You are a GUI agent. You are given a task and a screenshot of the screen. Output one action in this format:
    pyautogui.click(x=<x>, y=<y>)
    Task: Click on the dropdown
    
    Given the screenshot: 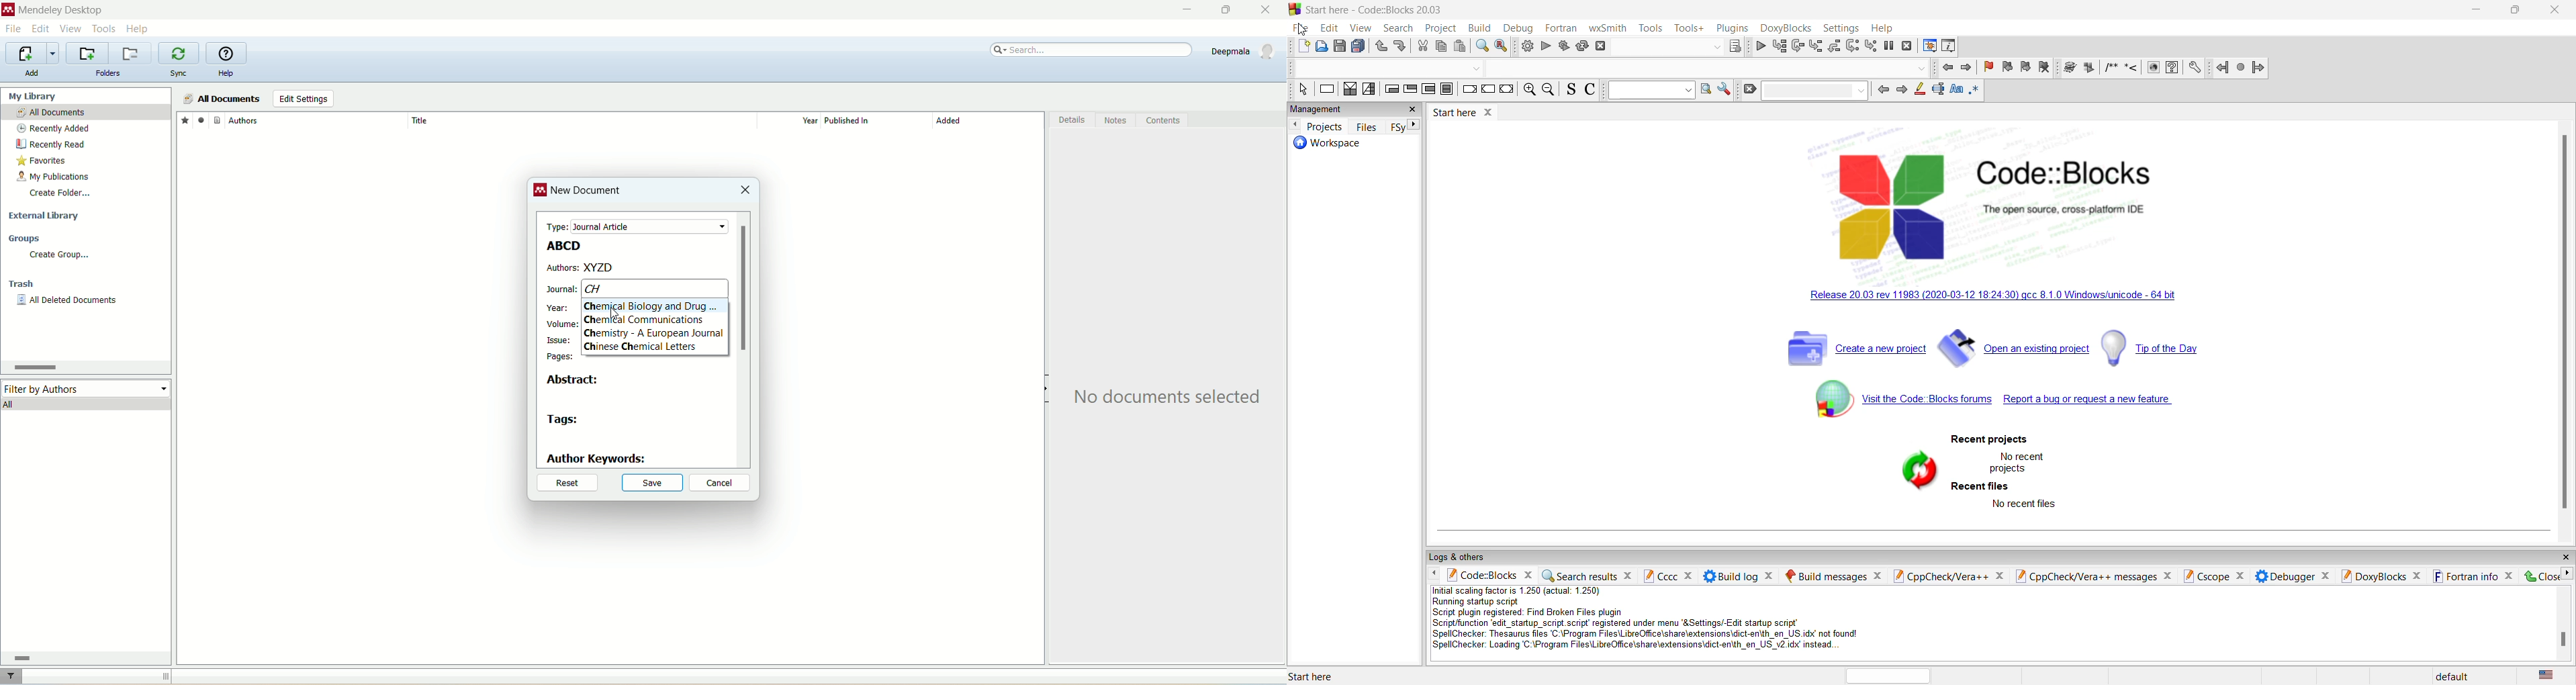 What is the action you would take?
    pyautogui.click(x=1652, y=90)
    